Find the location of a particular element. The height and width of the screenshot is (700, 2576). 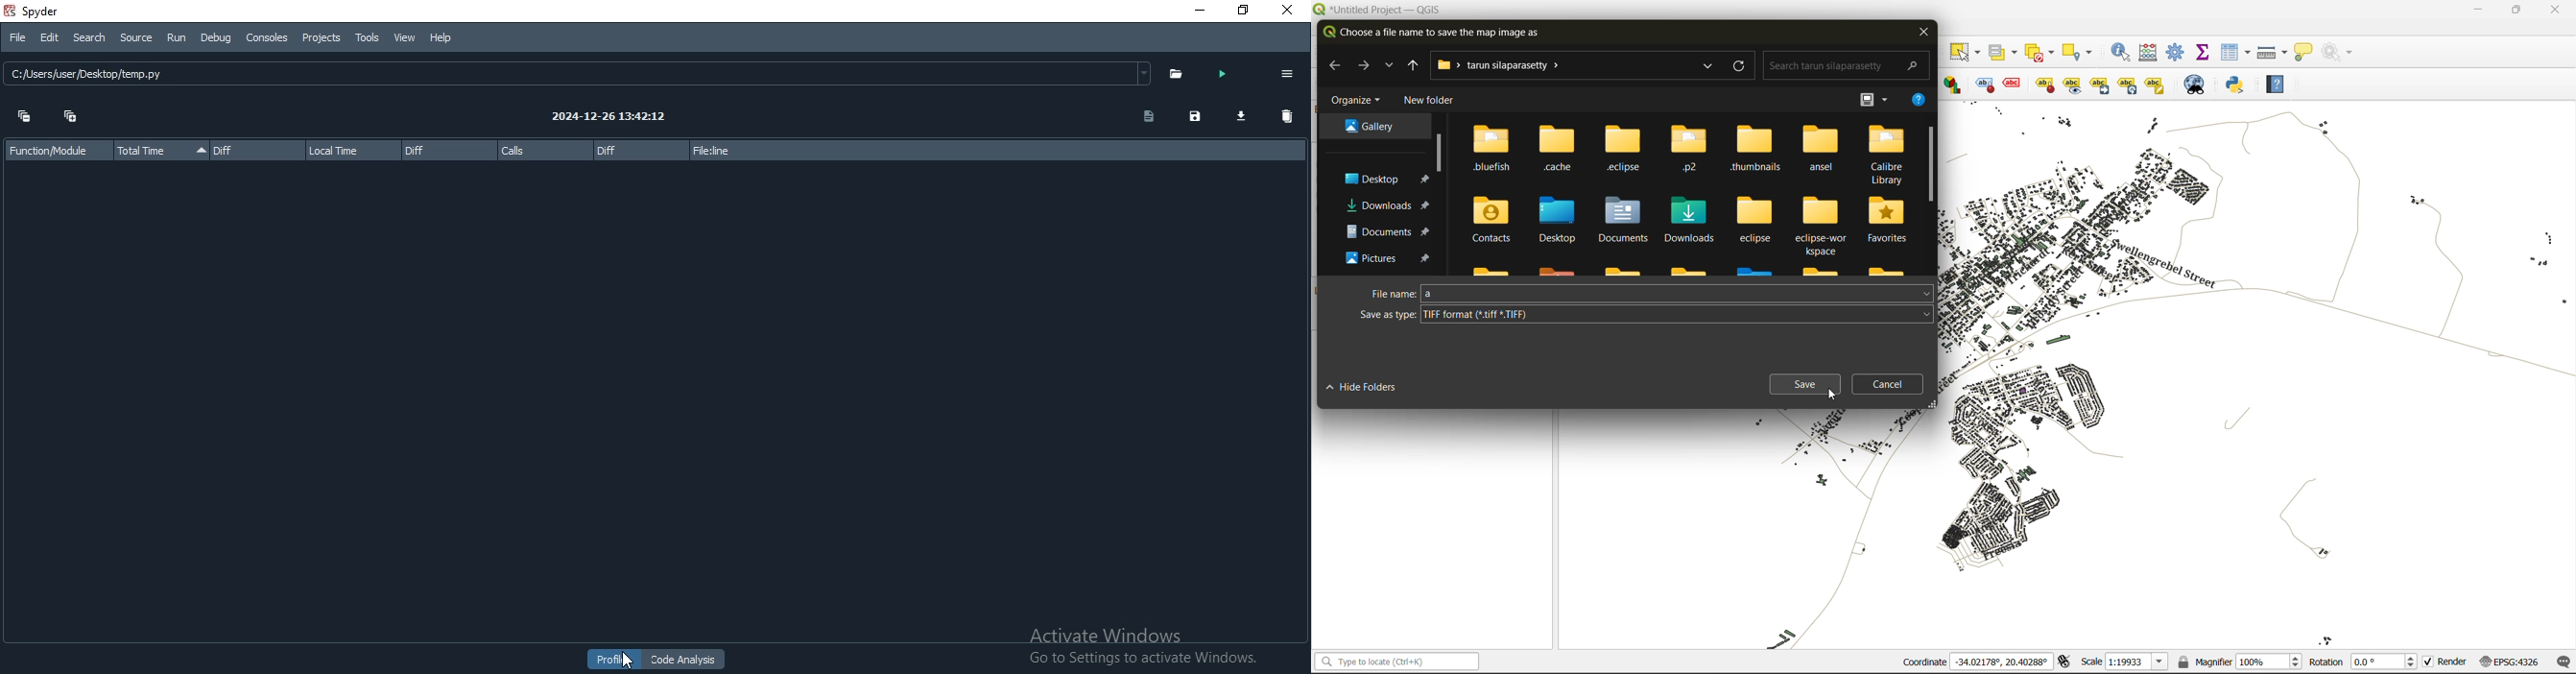

help is located at coordinates (1916, 102).